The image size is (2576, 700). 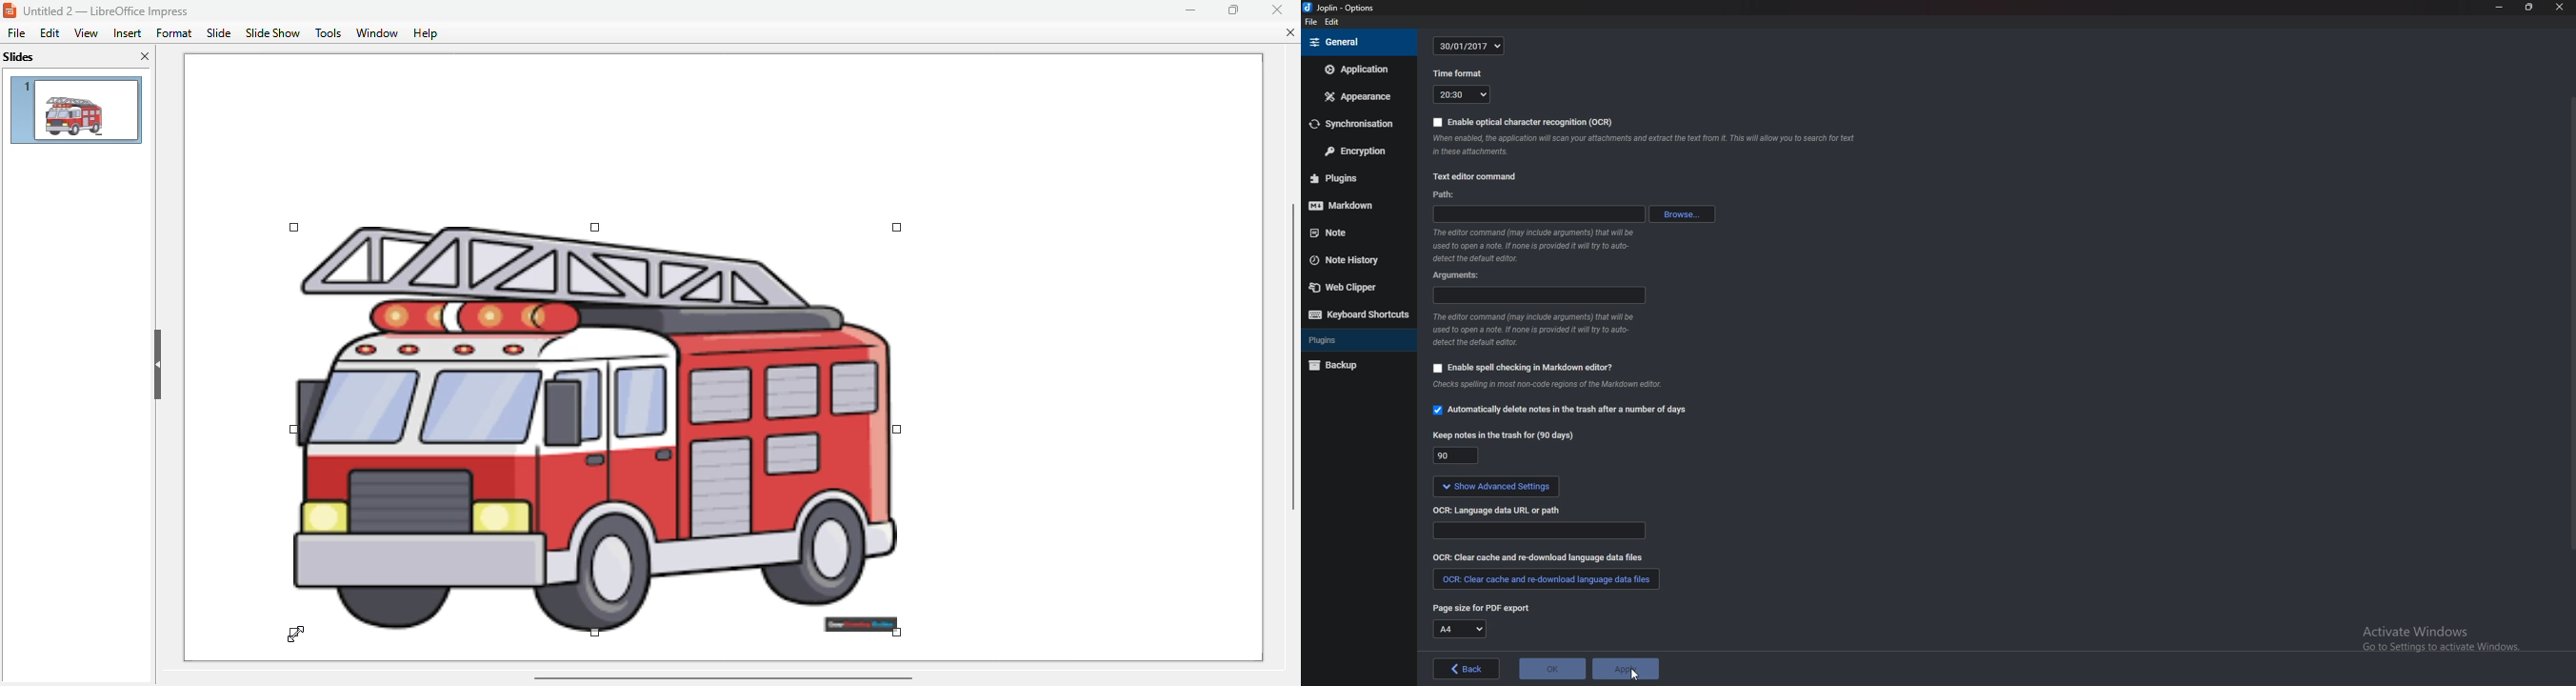 What do you see at coordinates (1343, 9) in the screenshot?
I see `joplin - options` at bounding box center [1343, 9].